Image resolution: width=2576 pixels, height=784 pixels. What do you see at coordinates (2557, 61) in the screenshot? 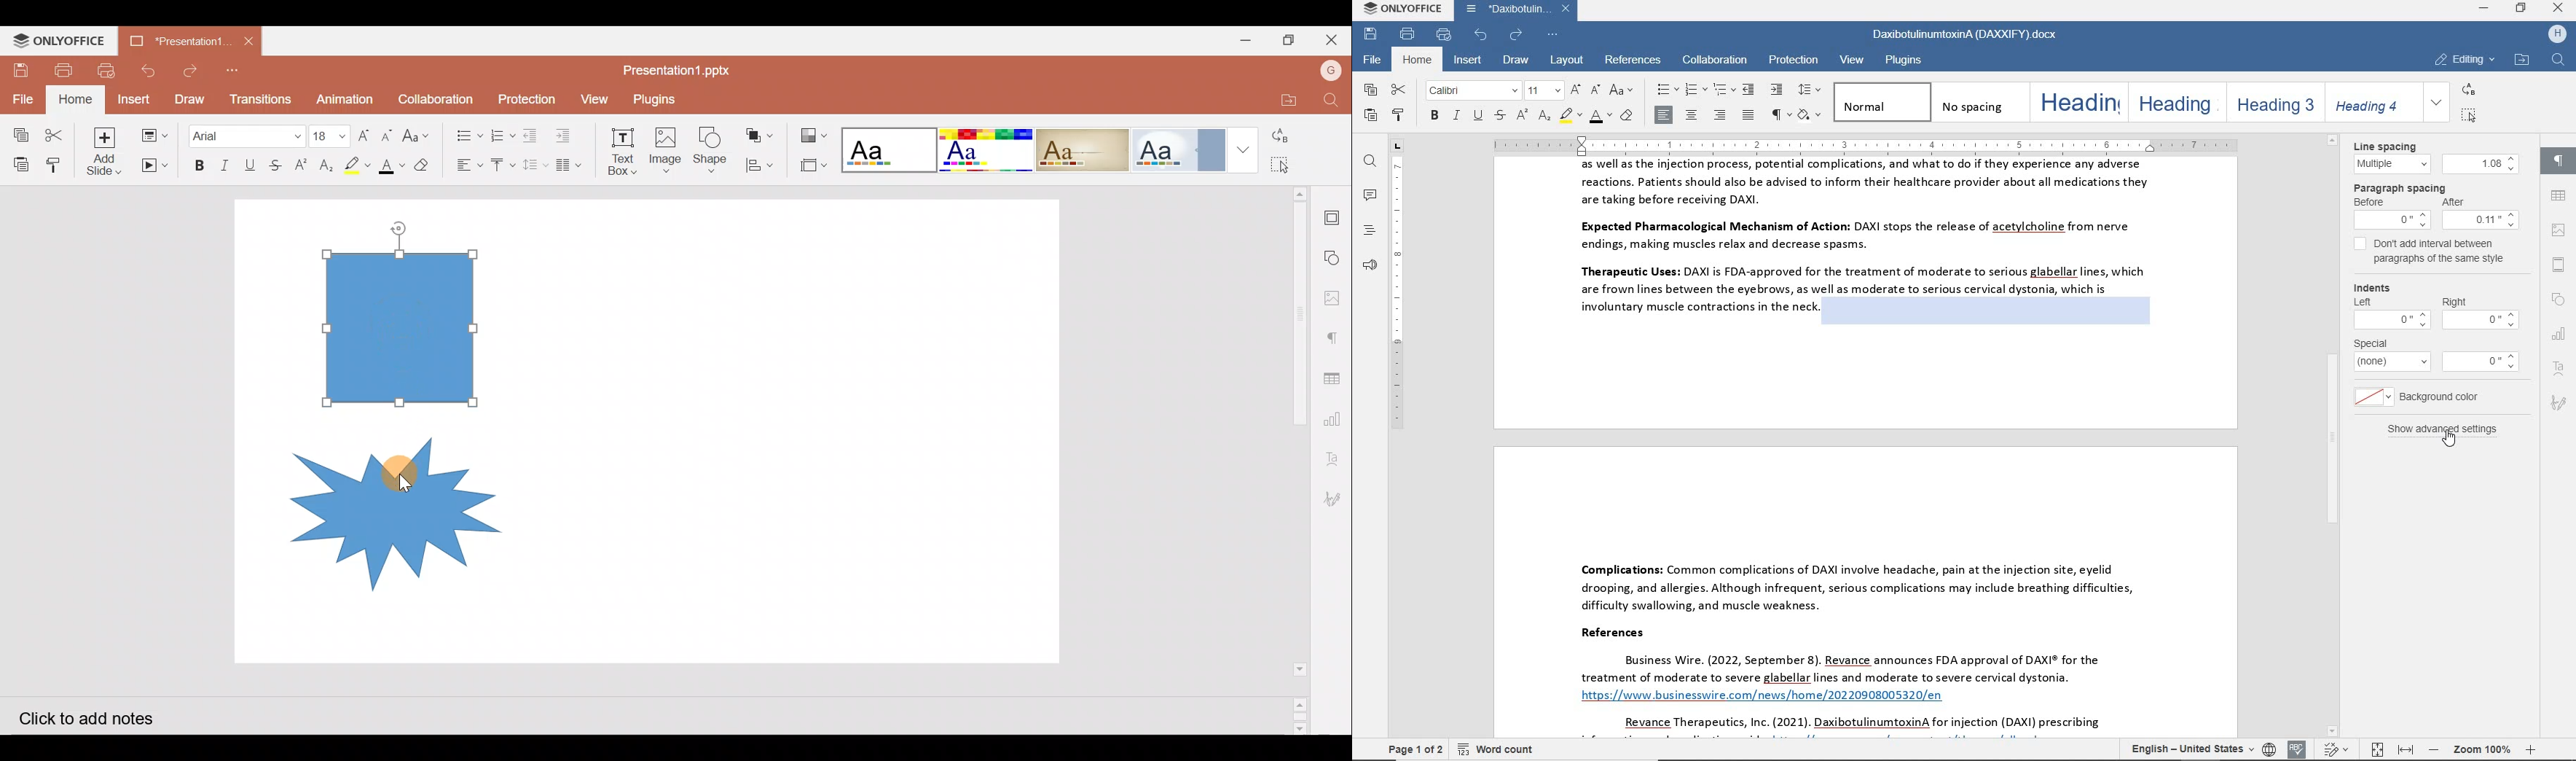
I see `find` at bounding box center [2557, 61].